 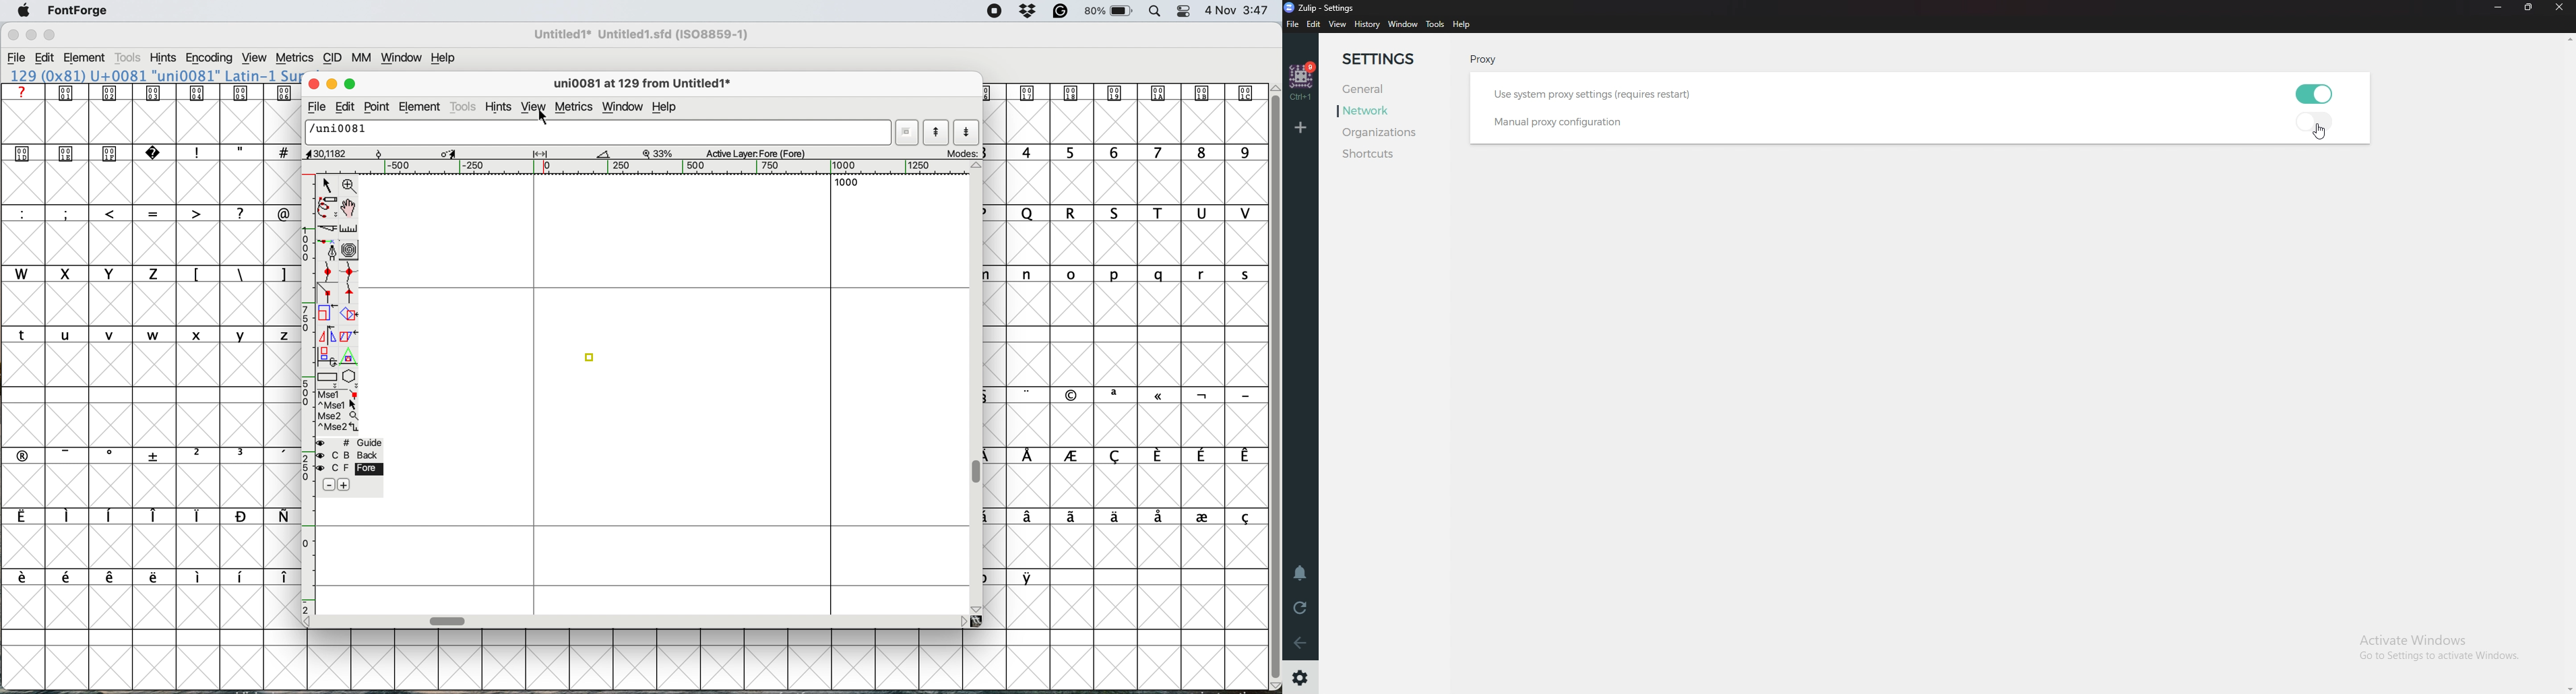 What do you see at coordinates (444, 58) in the screenshot?
I see `Help` at bounding box center [444, 58].